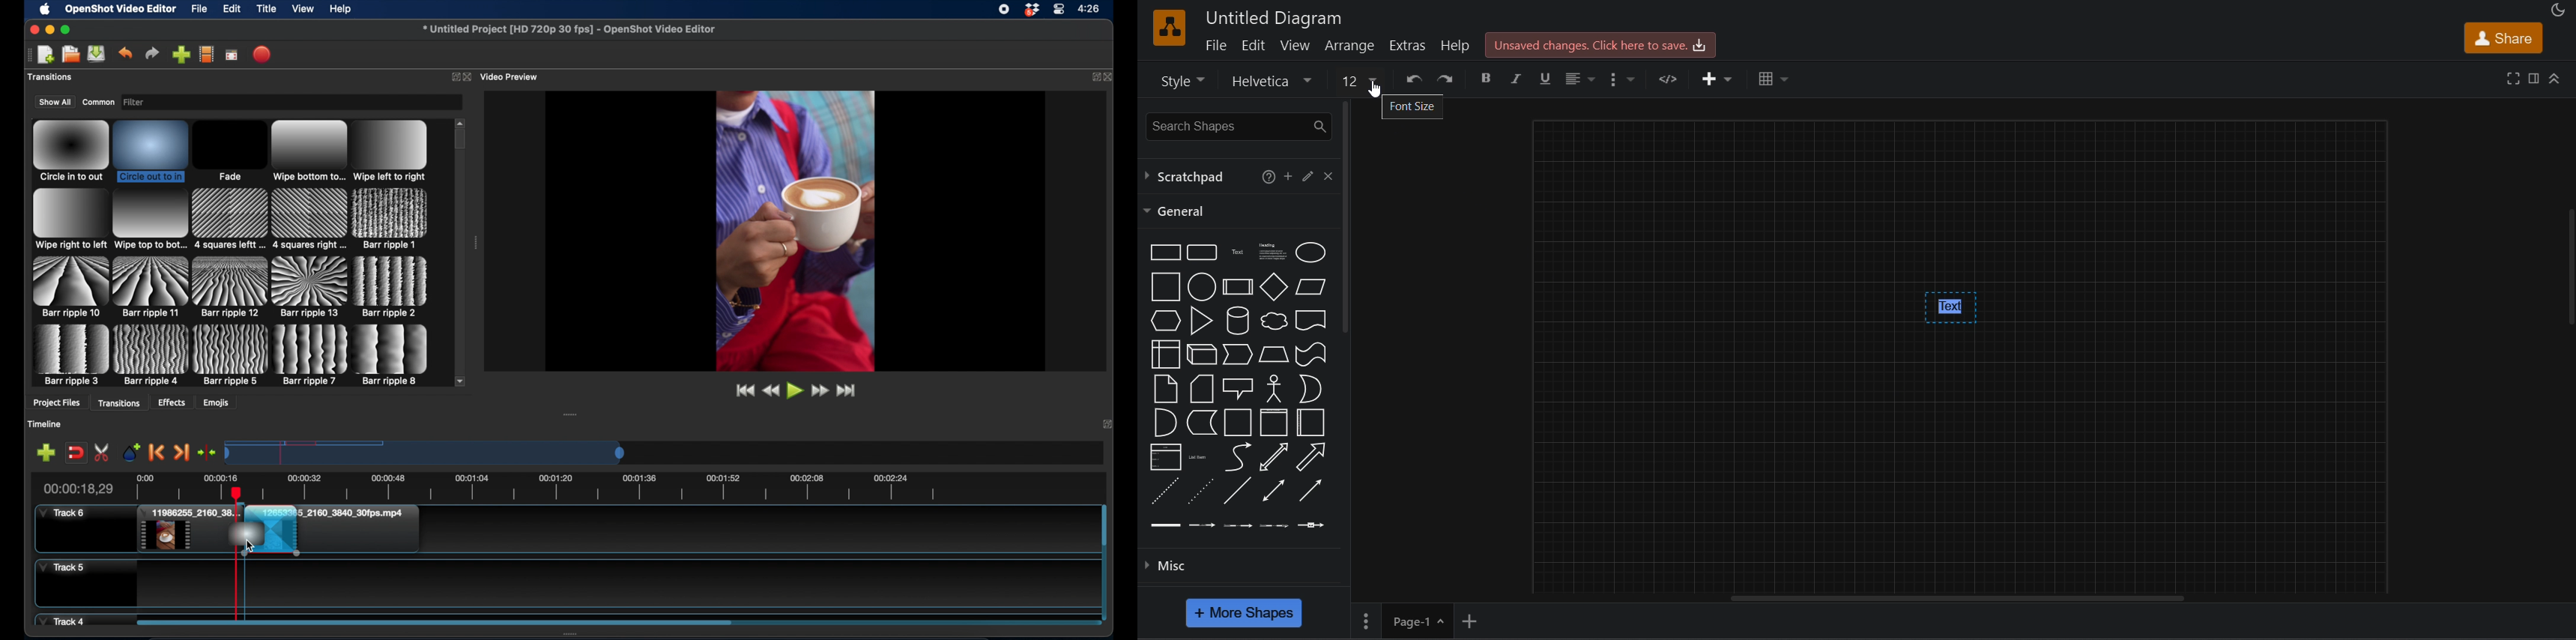 The image size is (2576, 644). What do you see at coordinates (1104, 526) in the screenshot?
I see `scroll bar` at bounding box center [1104, 526].